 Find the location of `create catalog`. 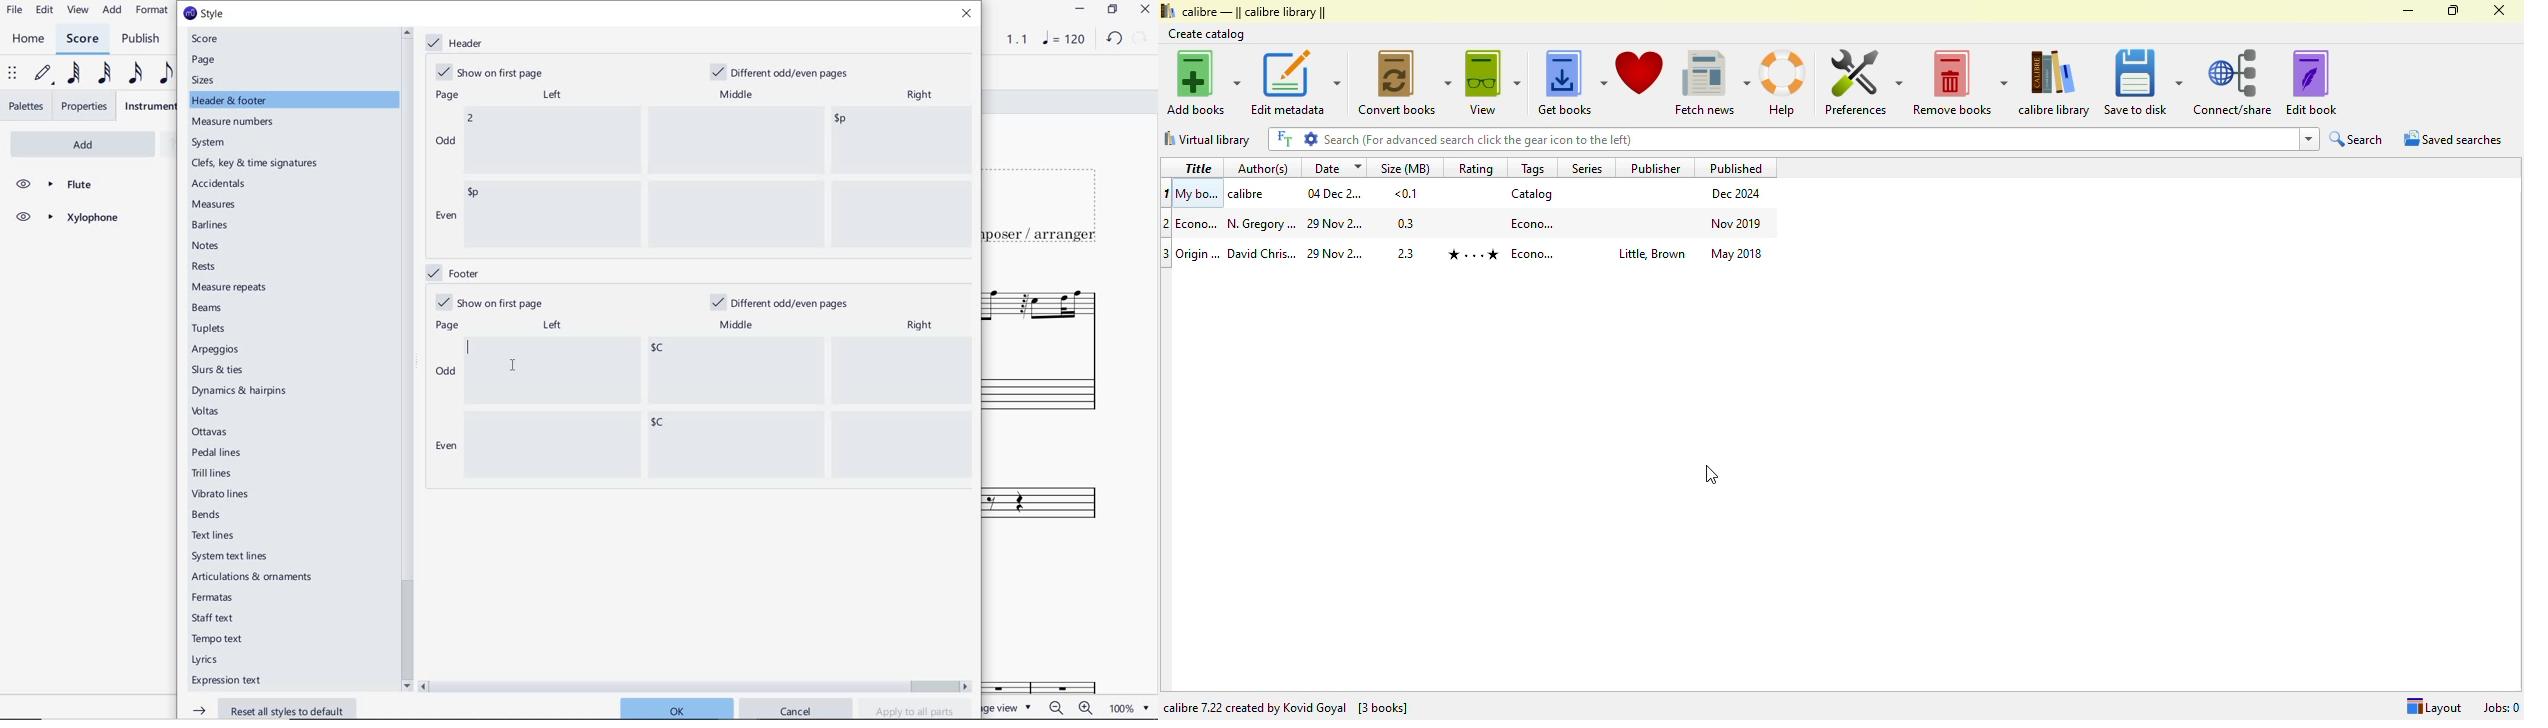

create catalog is located at coordinates (1207, 34).